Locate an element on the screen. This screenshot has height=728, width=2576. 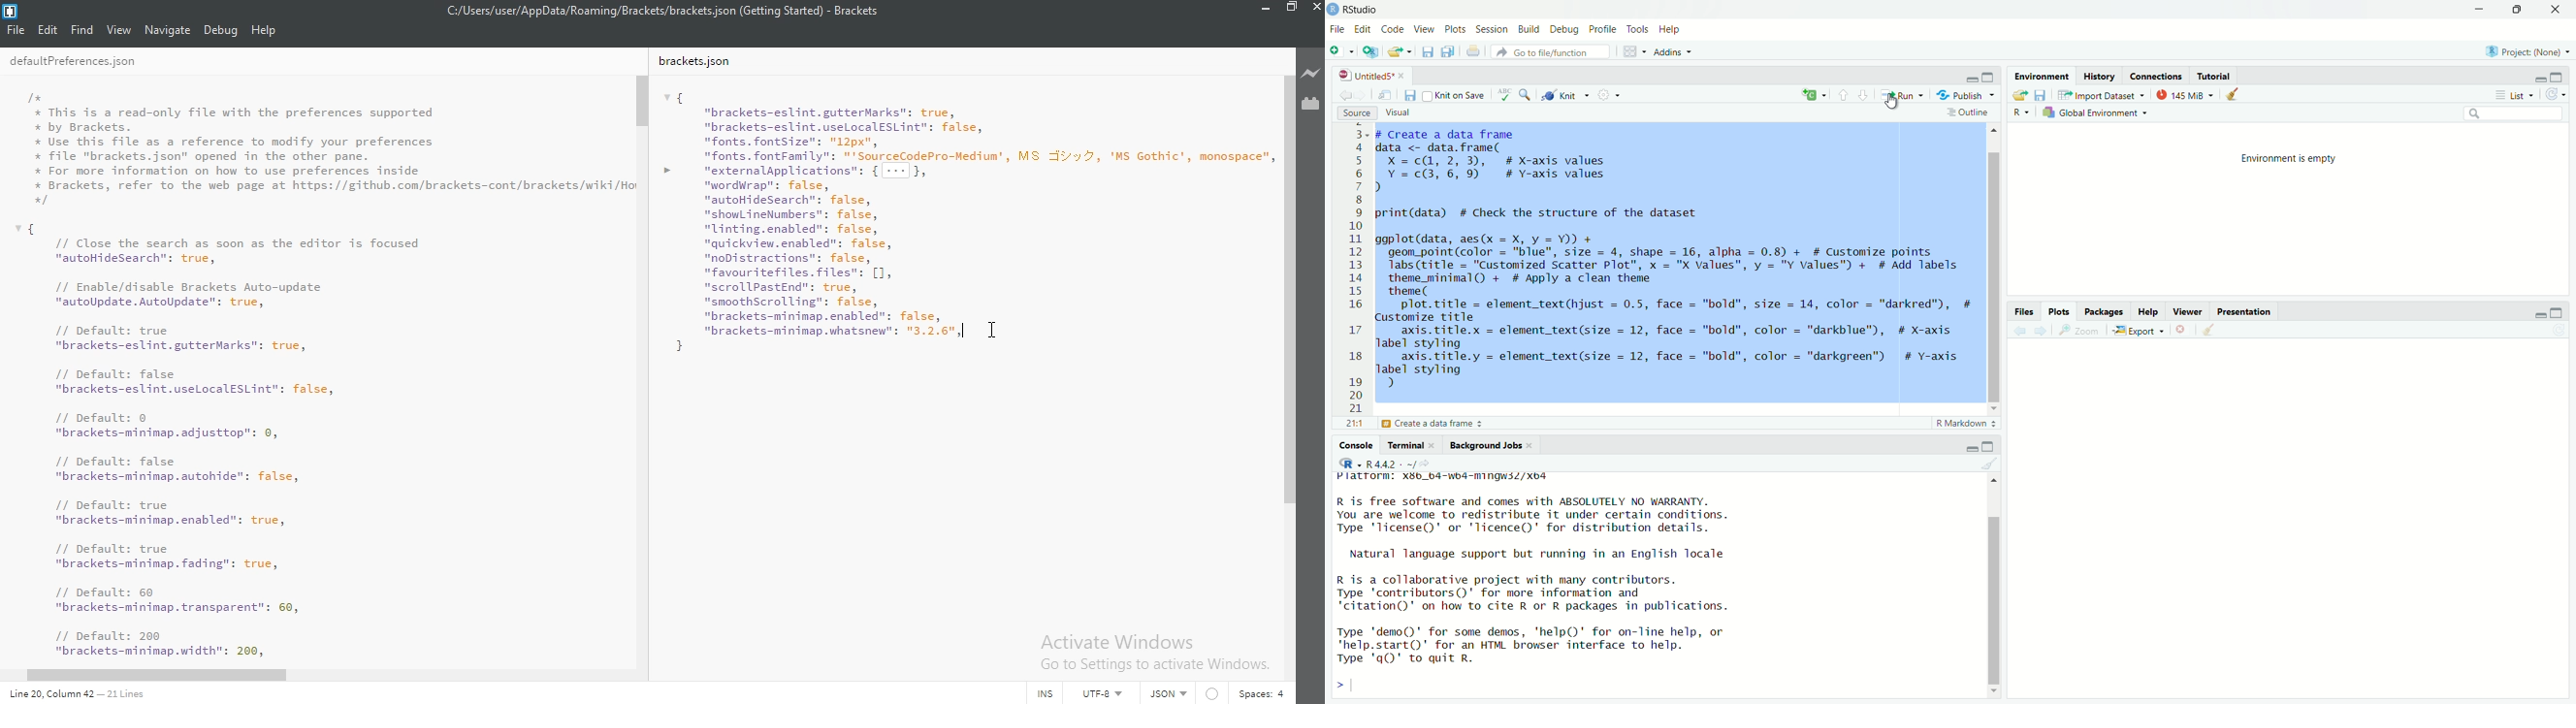
minimize is located at coordinates (2539, 315).